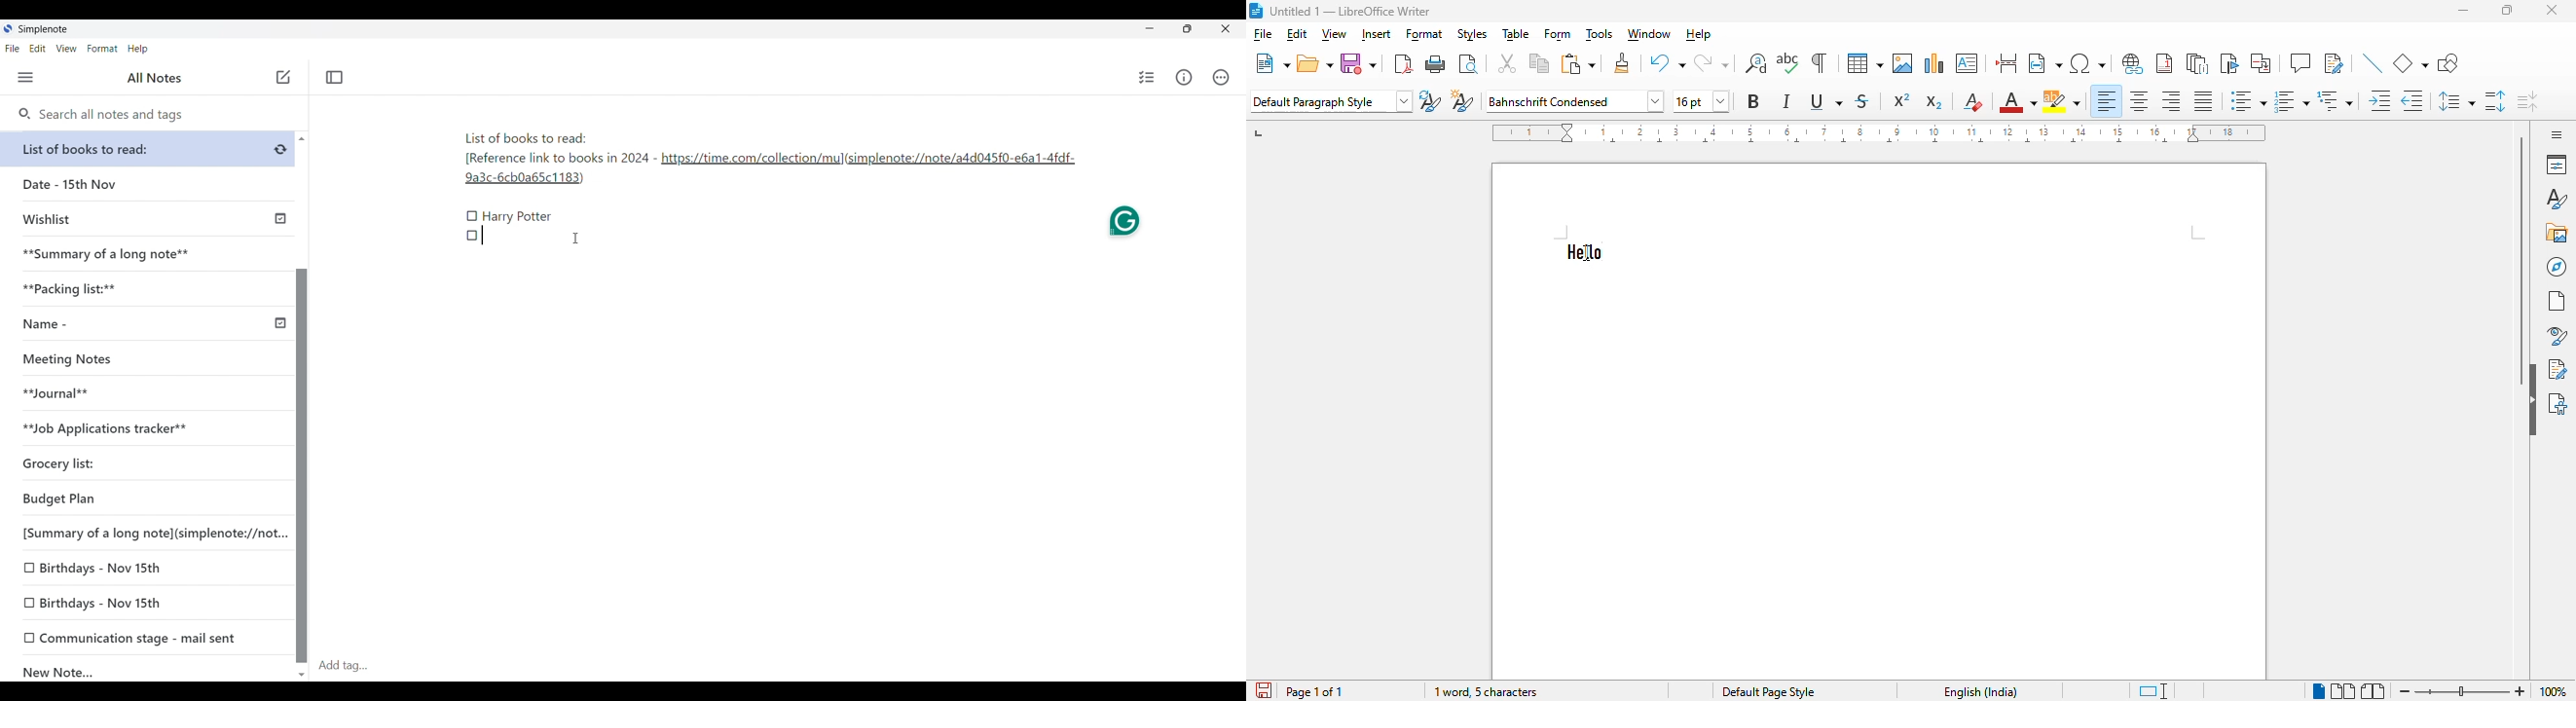 This screenshot has height=728, width=2576. I want to click on Wishlist, so click(151, 217).